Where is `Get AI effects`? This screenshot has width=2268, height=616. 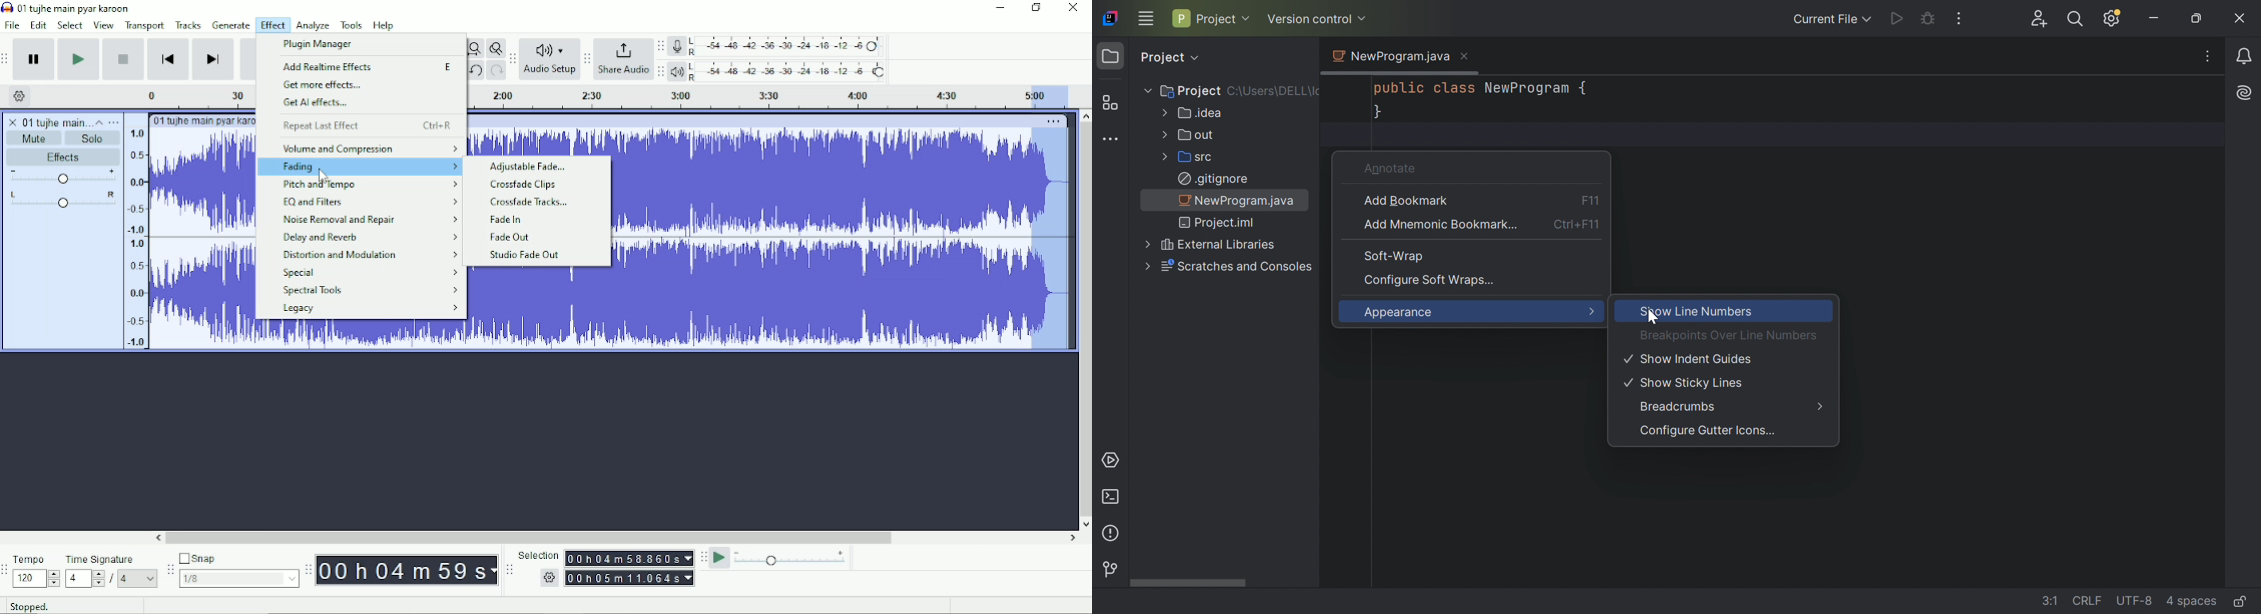 Get AI effects is located at coordinates (320, 102).